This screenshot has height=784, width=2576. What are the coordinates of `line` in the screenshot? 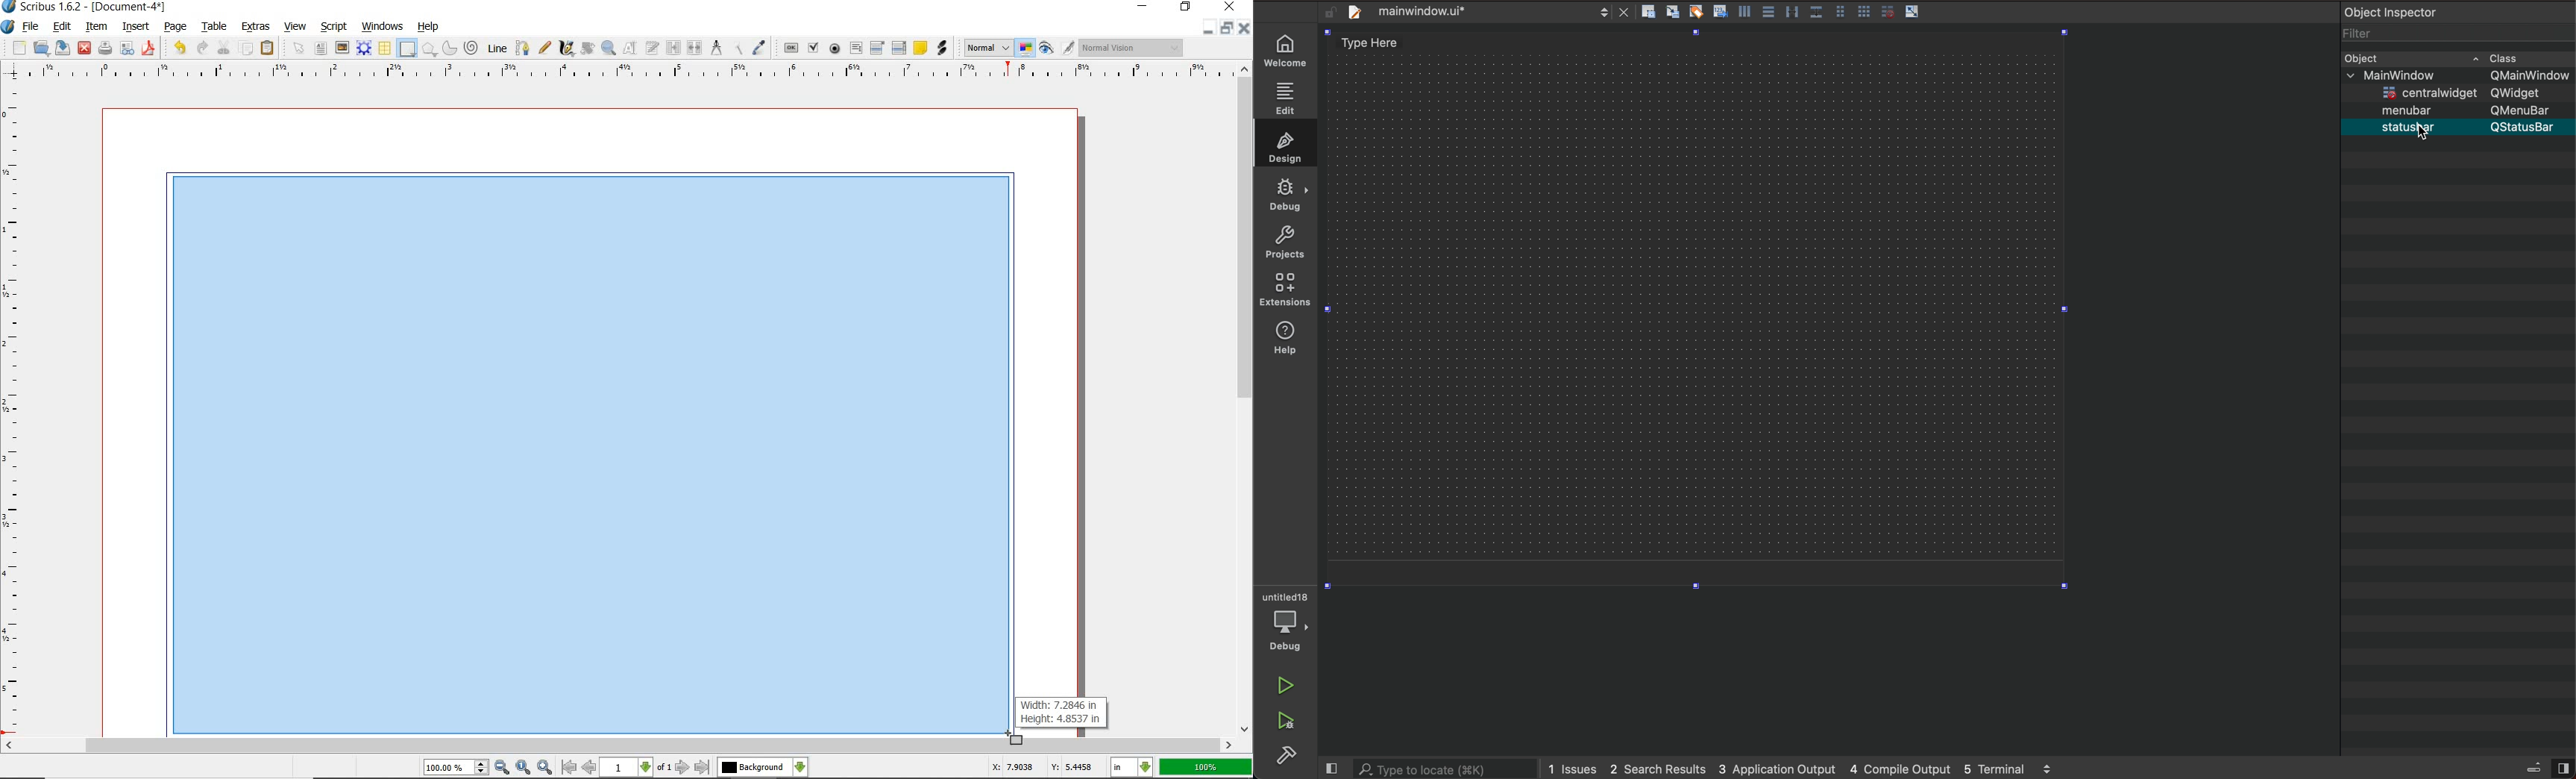 It's located at (497, 49).